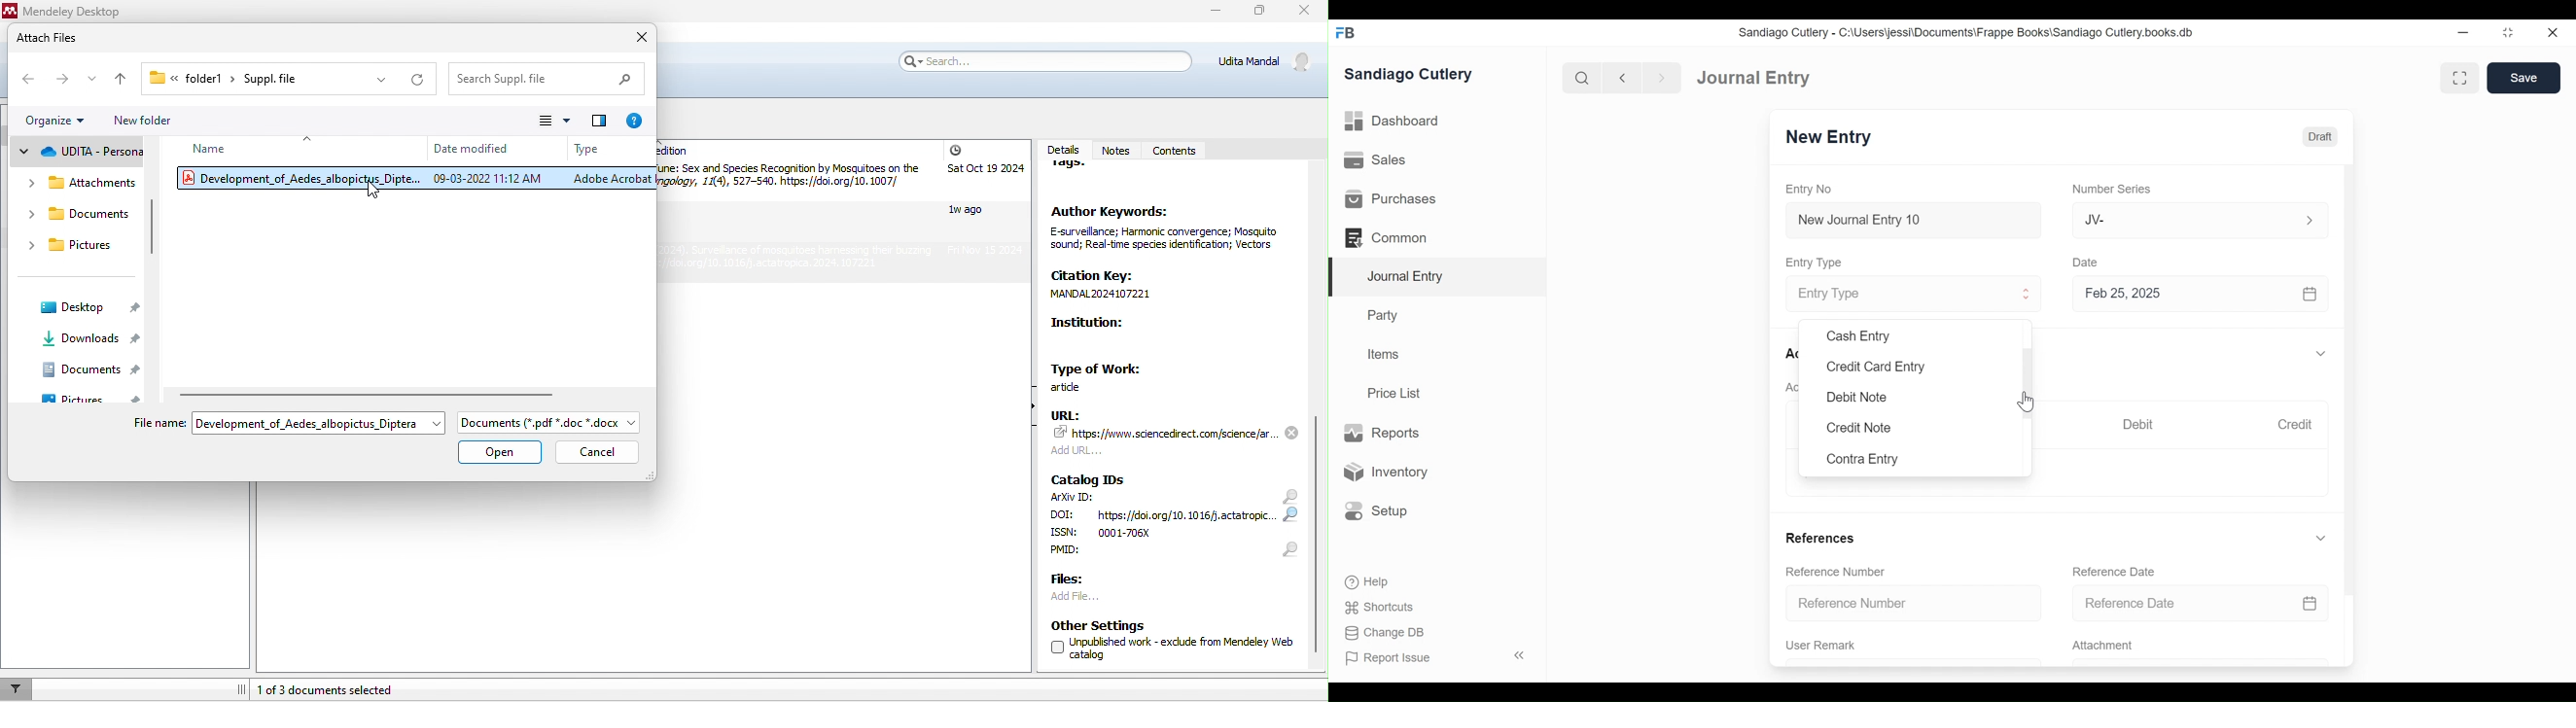 This screenshot has width=2576, height=728. What do you see at coordinates (1165, 515) in the screenshot?
I see `DOI` at bounding box center [1165, 515].